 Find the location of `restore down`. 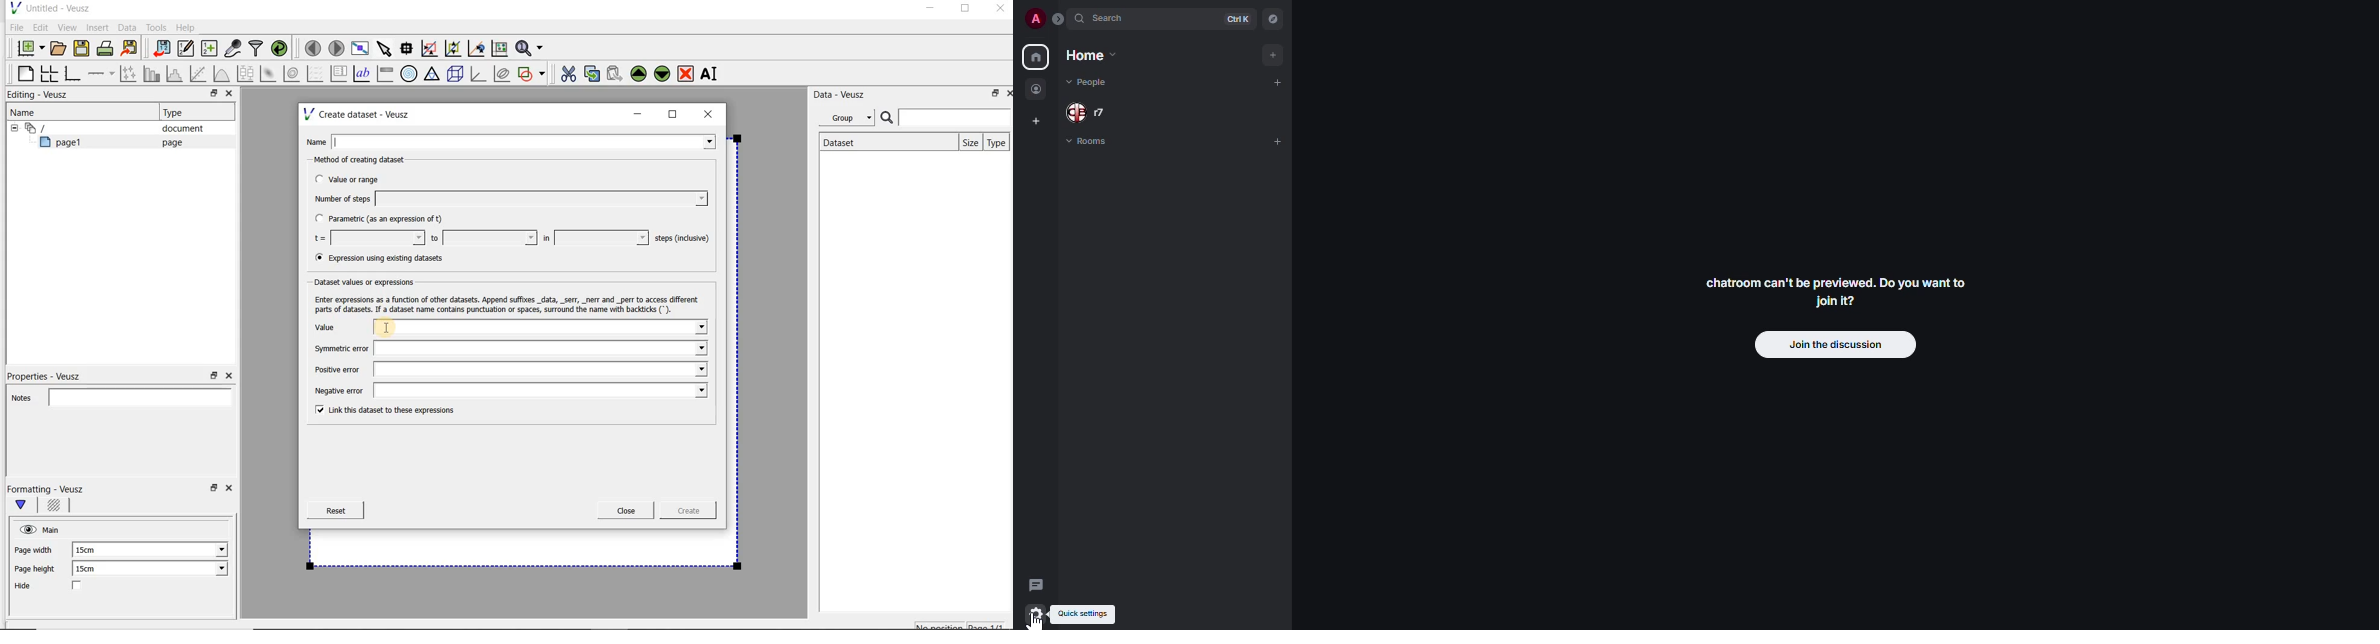

restore down is located at coordinates (211, 95).